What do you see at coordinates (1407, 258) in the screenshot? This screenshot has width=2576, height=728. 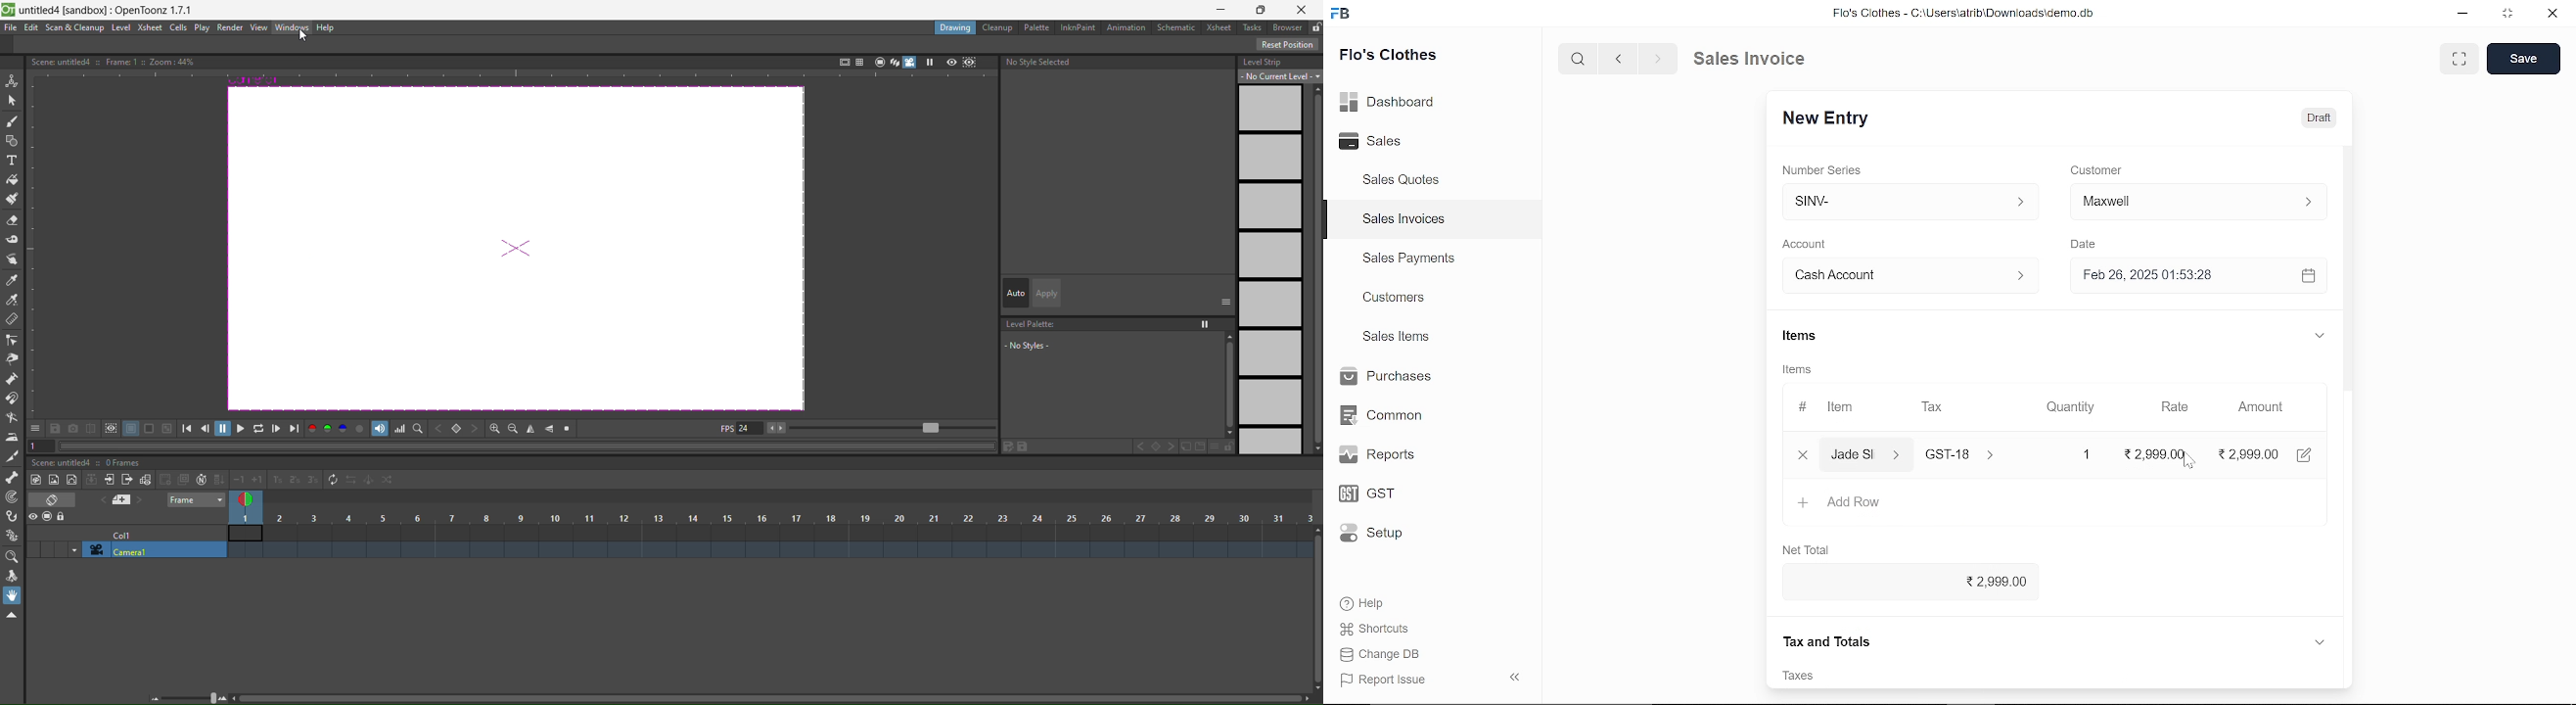 I see `Sales Payments.` at bounding box center [1407, 258].